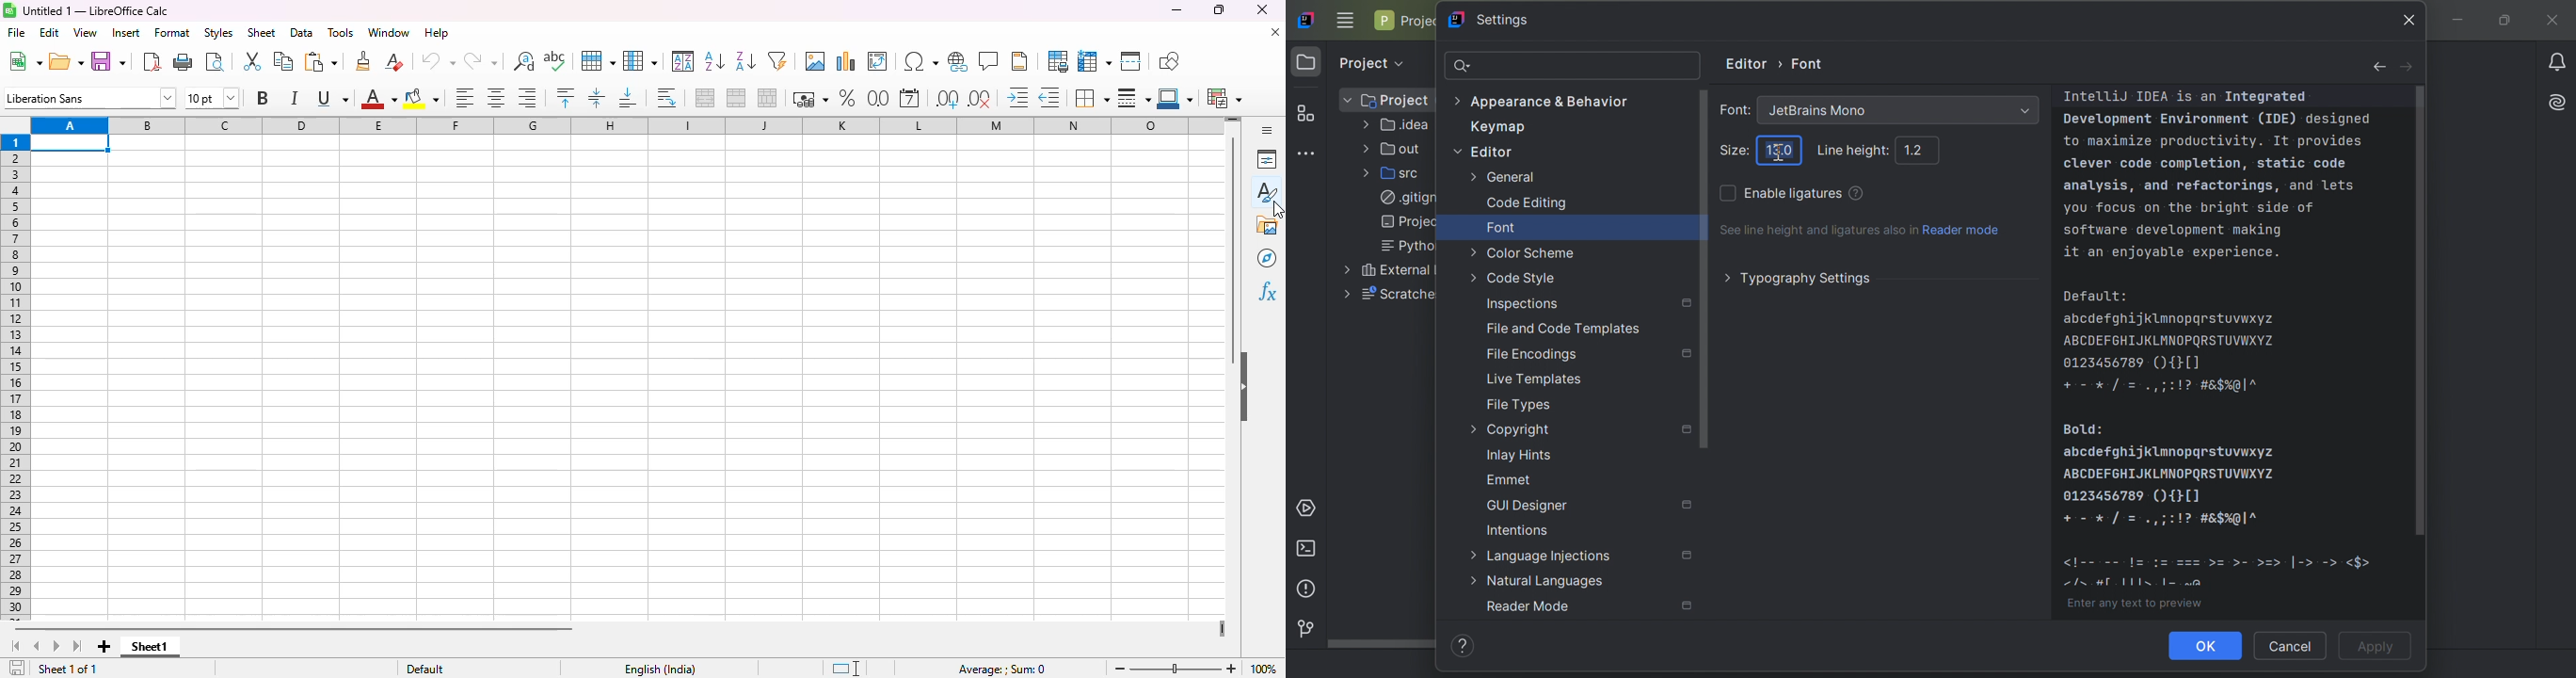 Image resolution: width=2576 pixels, height=700 pixels. Describe the element at coordinates (303, 629) in the screenshot. I see `horizontal scroll bar` at that location.